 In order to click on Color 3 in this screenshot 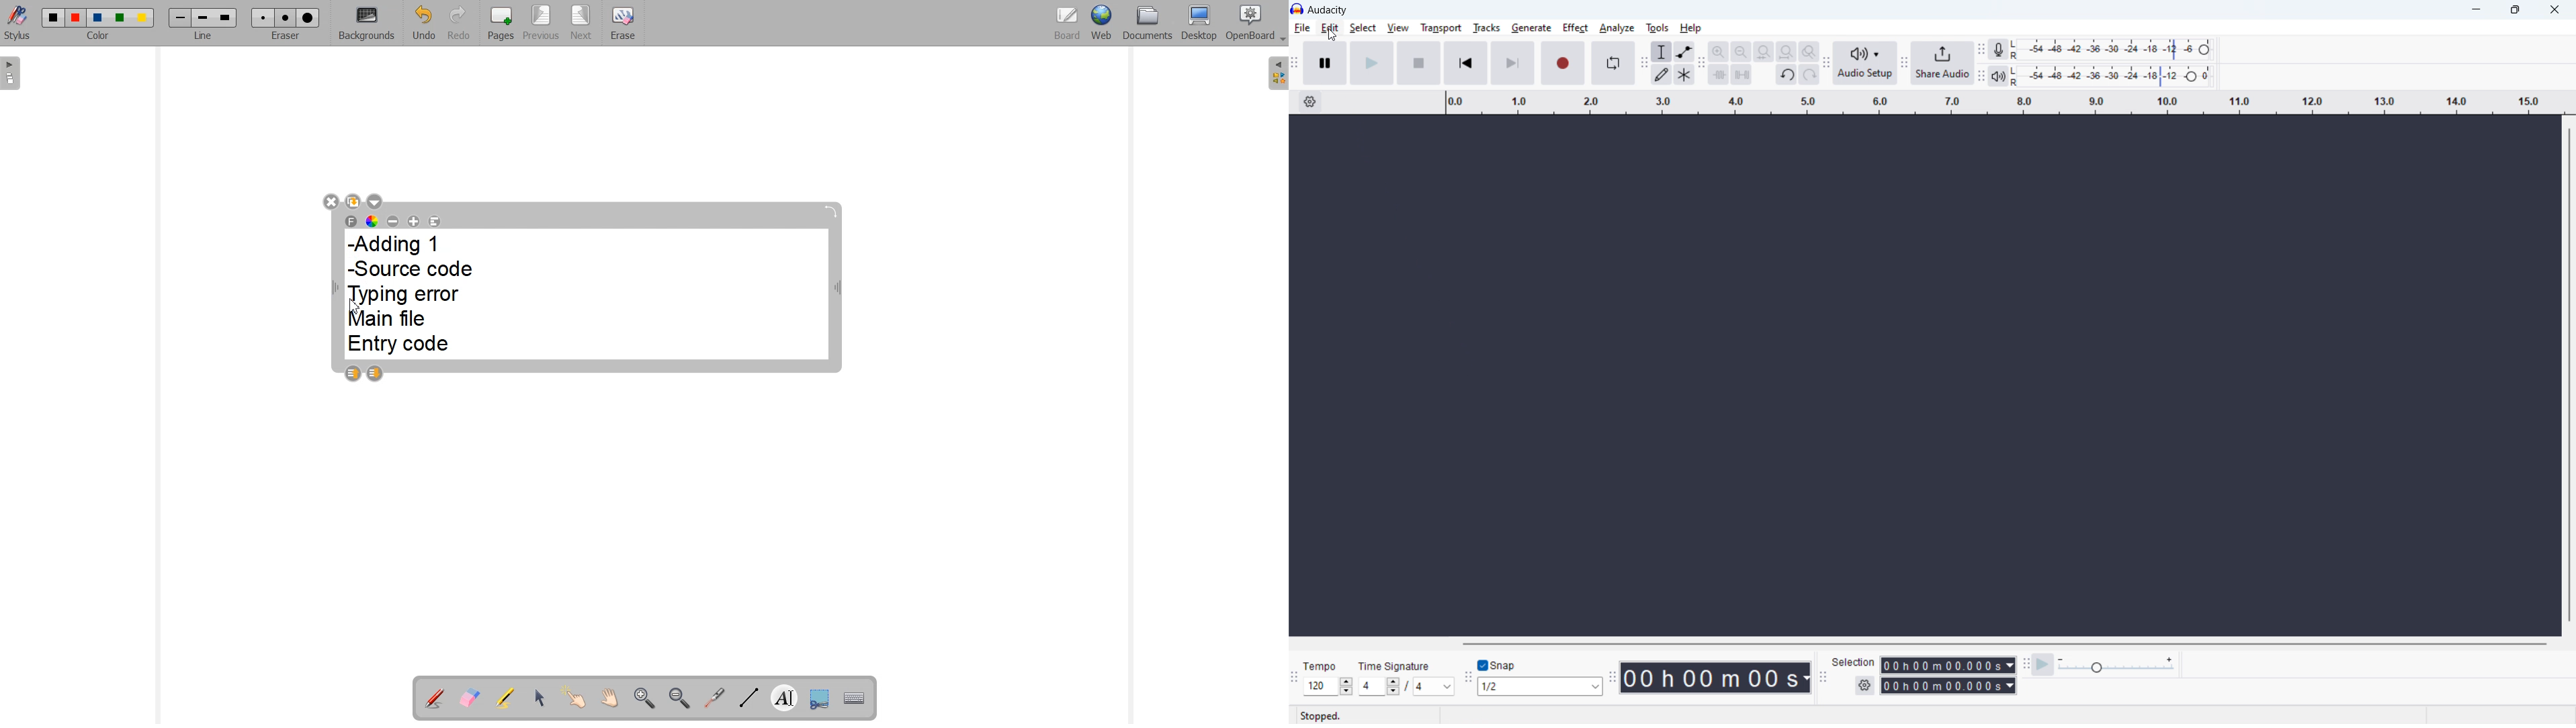, I will do `click(97, 18)`.